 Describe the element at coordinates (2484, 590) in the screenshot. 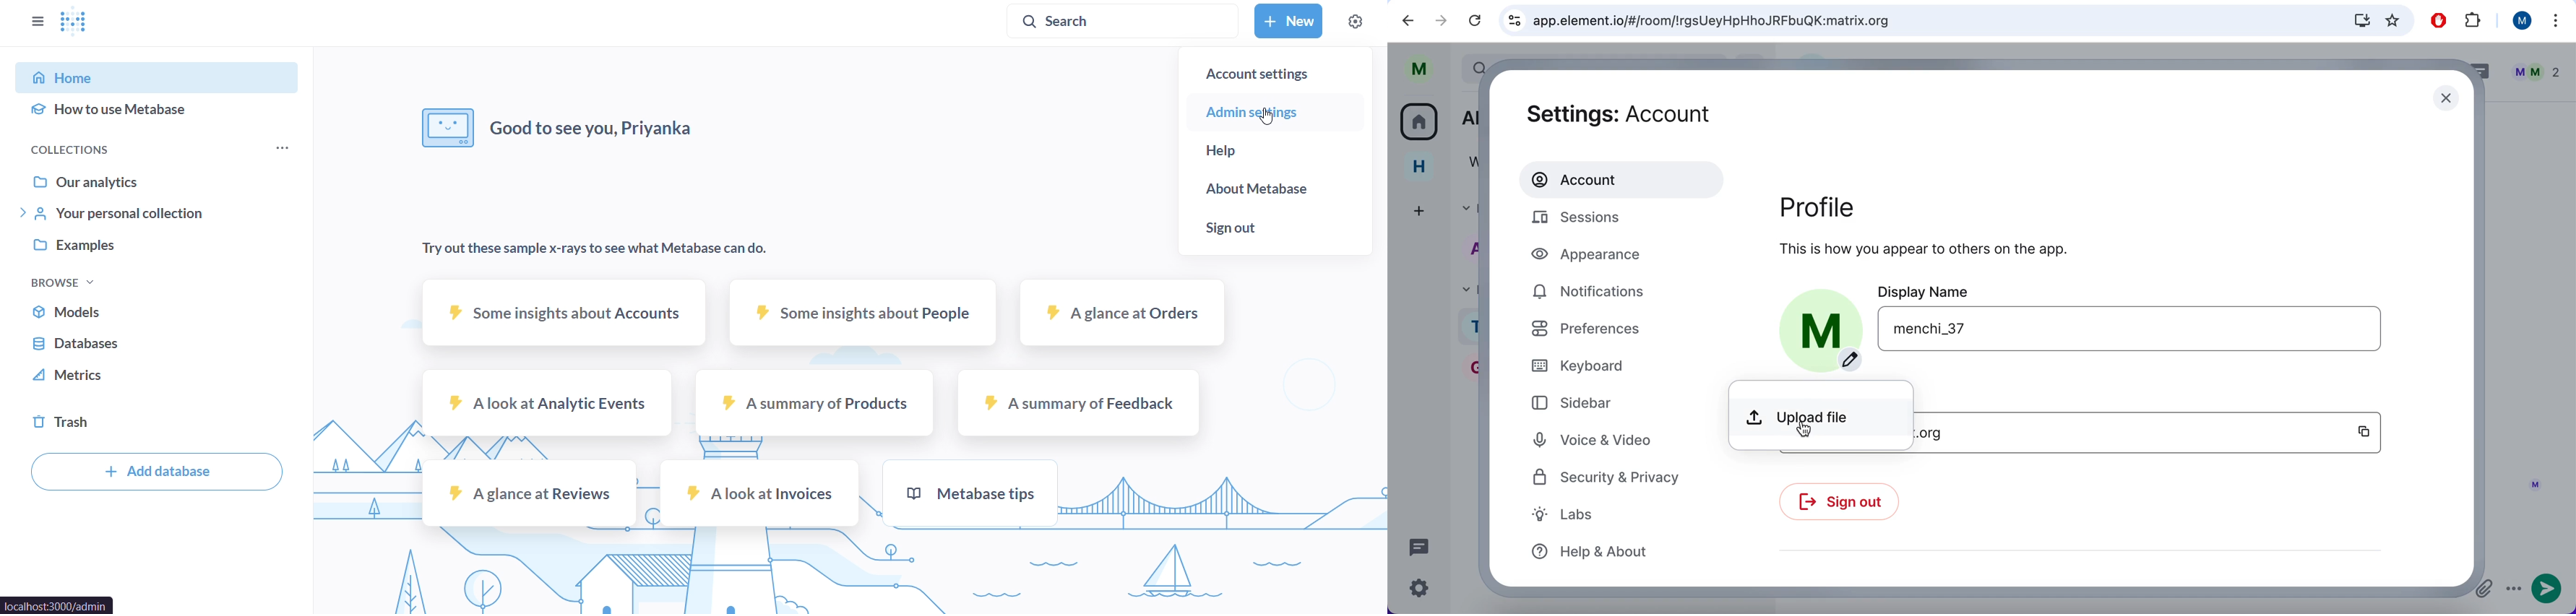

I see `attachments` at that location.